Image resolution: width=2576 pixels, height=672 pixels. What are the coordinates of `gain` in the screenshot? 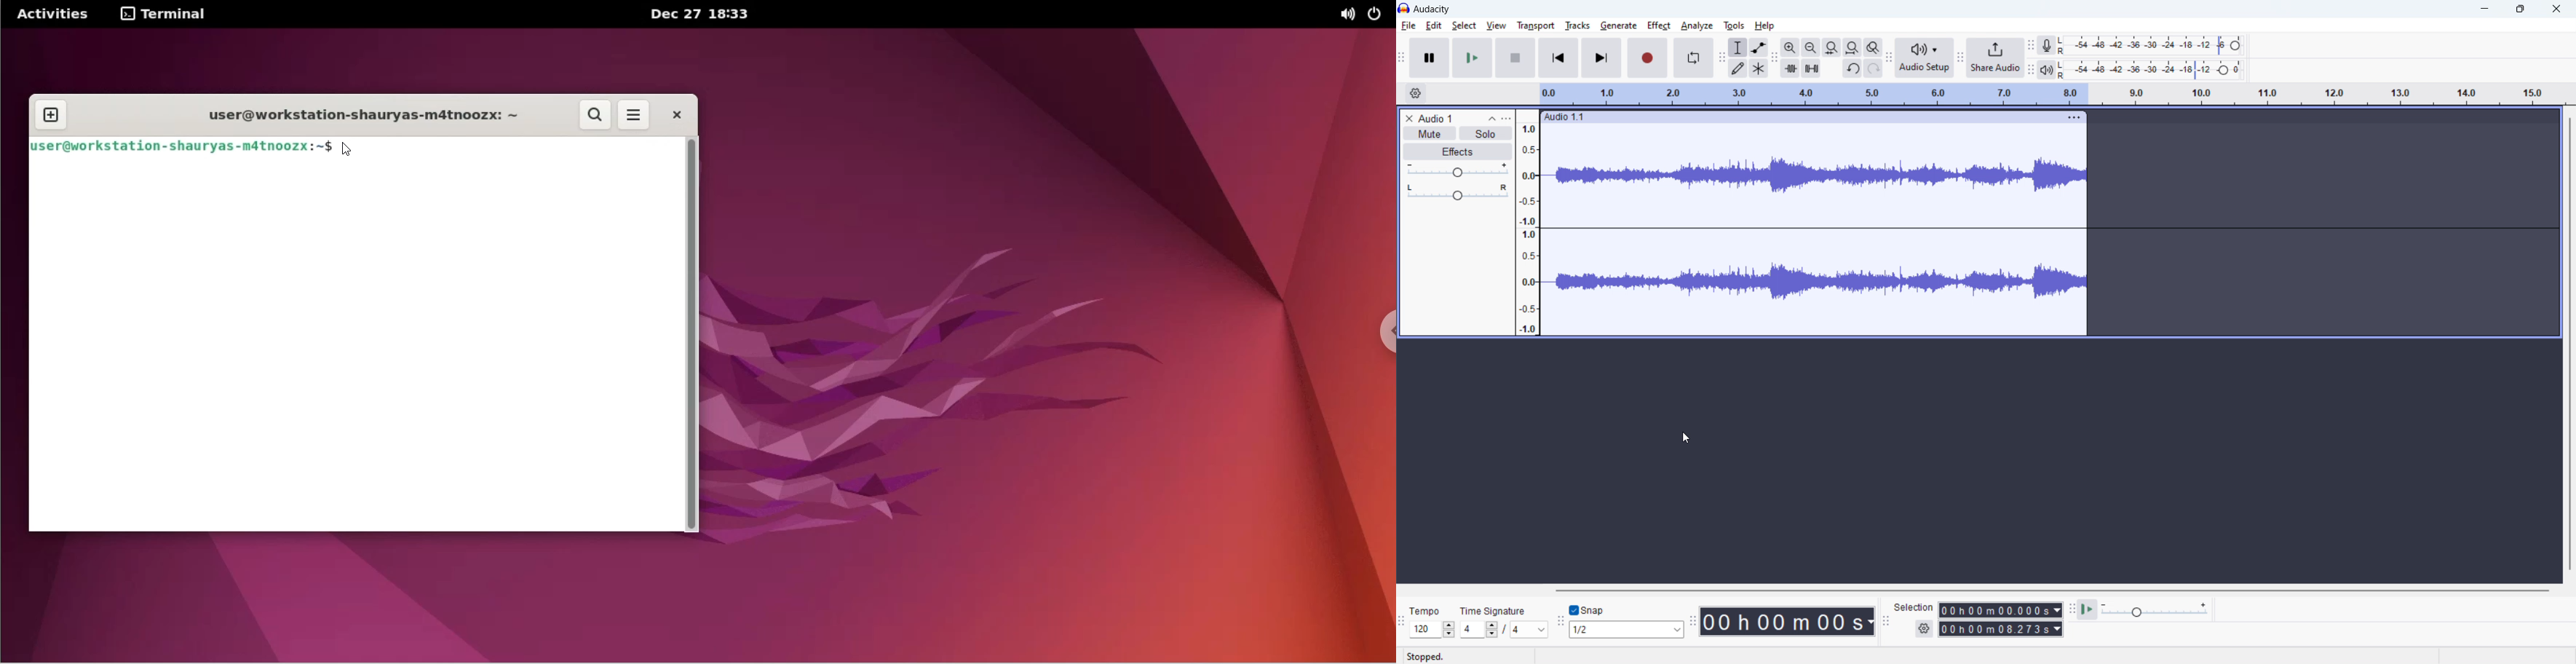 It's located at (1458, 170).